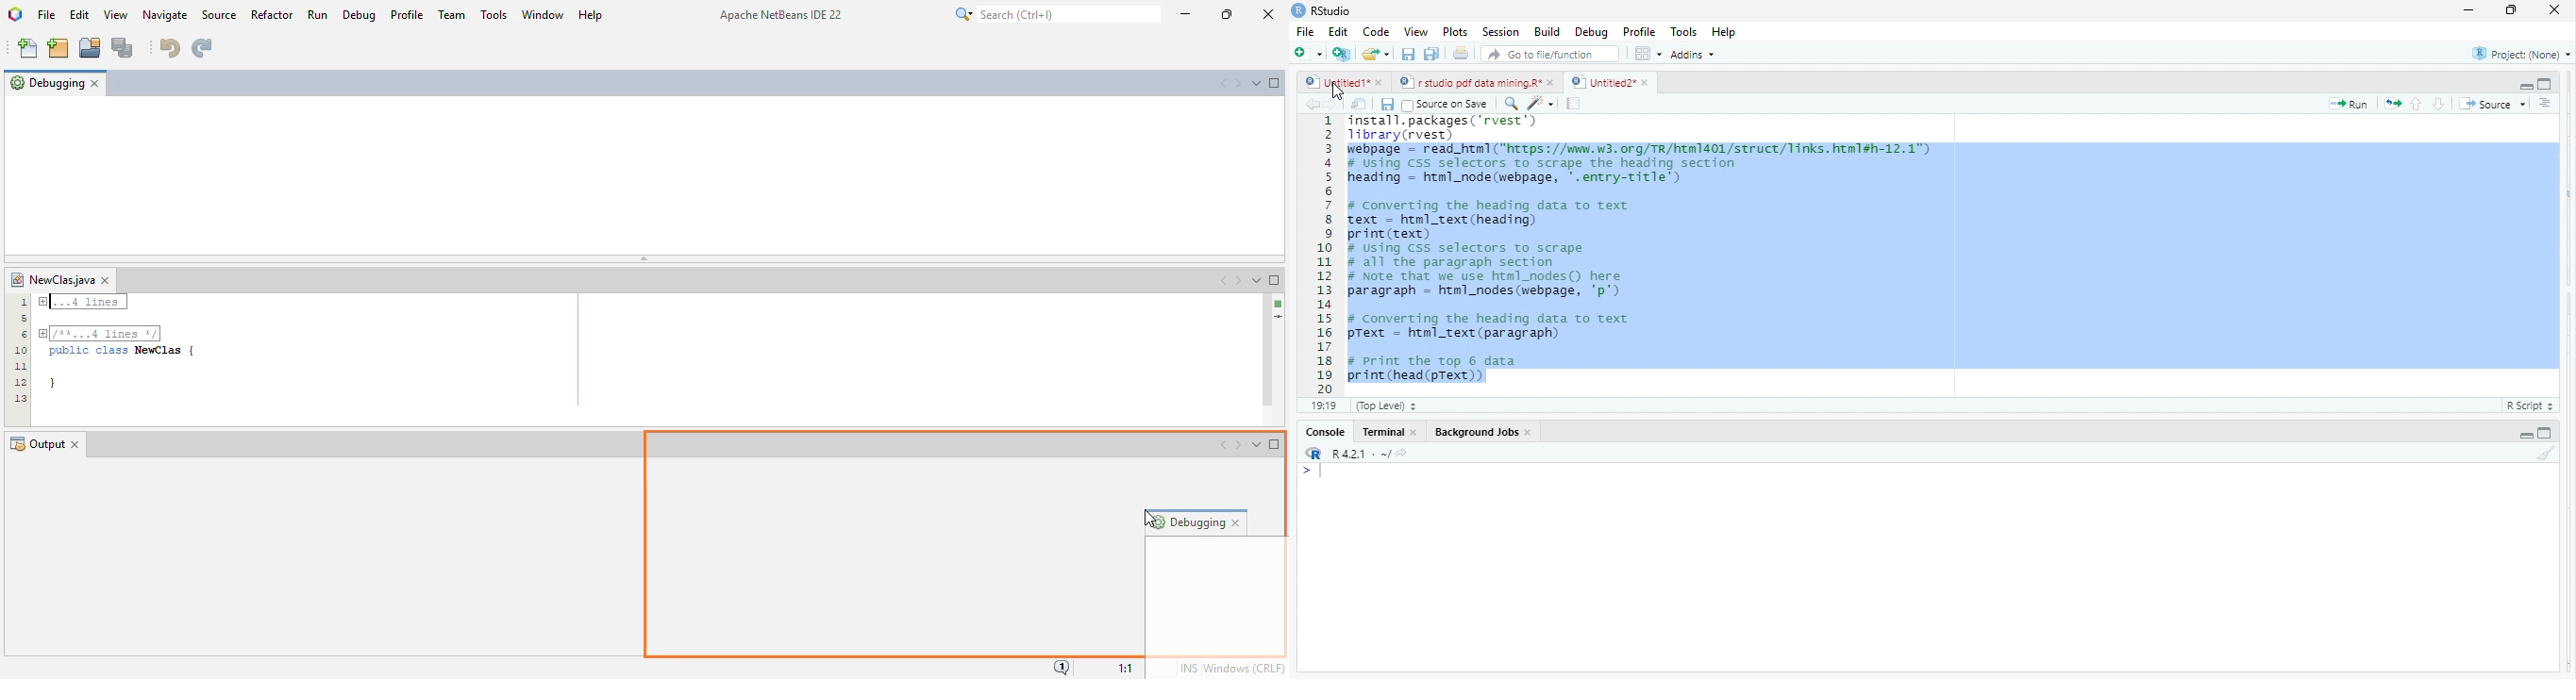 This screenshot has width=2576, height=700. I want to click on mouse down, so click(77, 98).